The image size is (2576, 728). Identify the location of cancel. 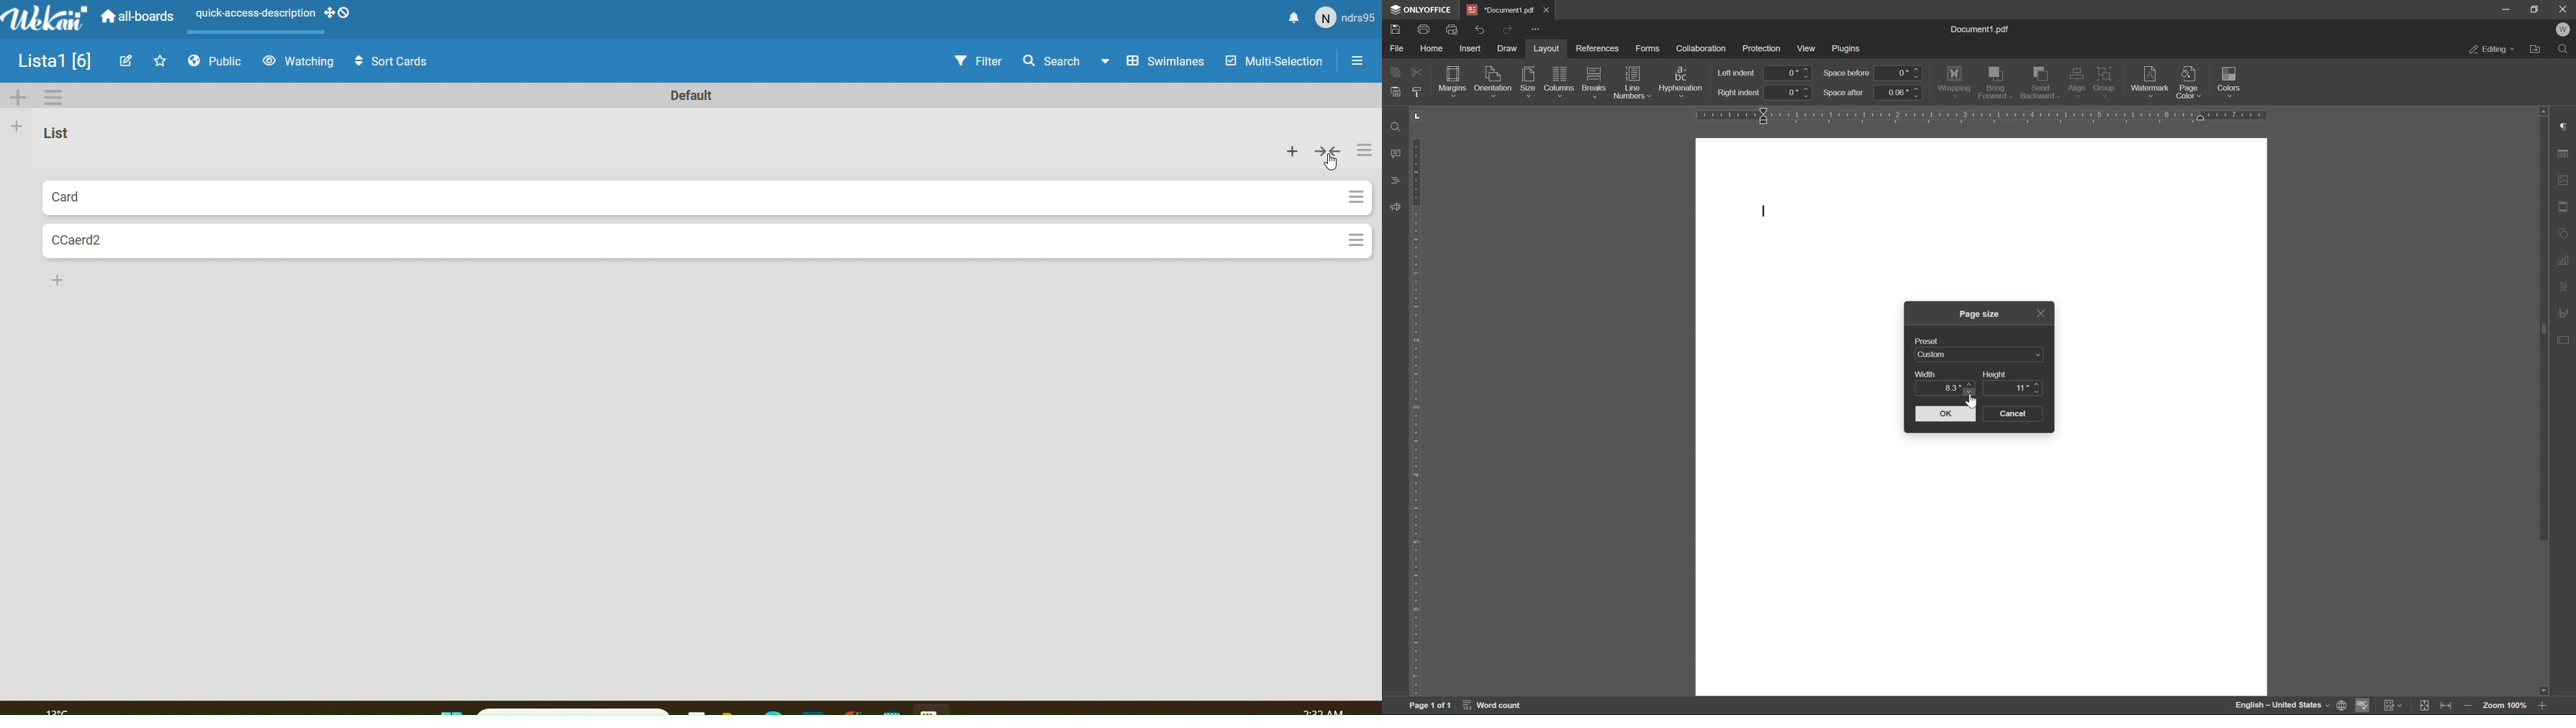
(2019, 414).